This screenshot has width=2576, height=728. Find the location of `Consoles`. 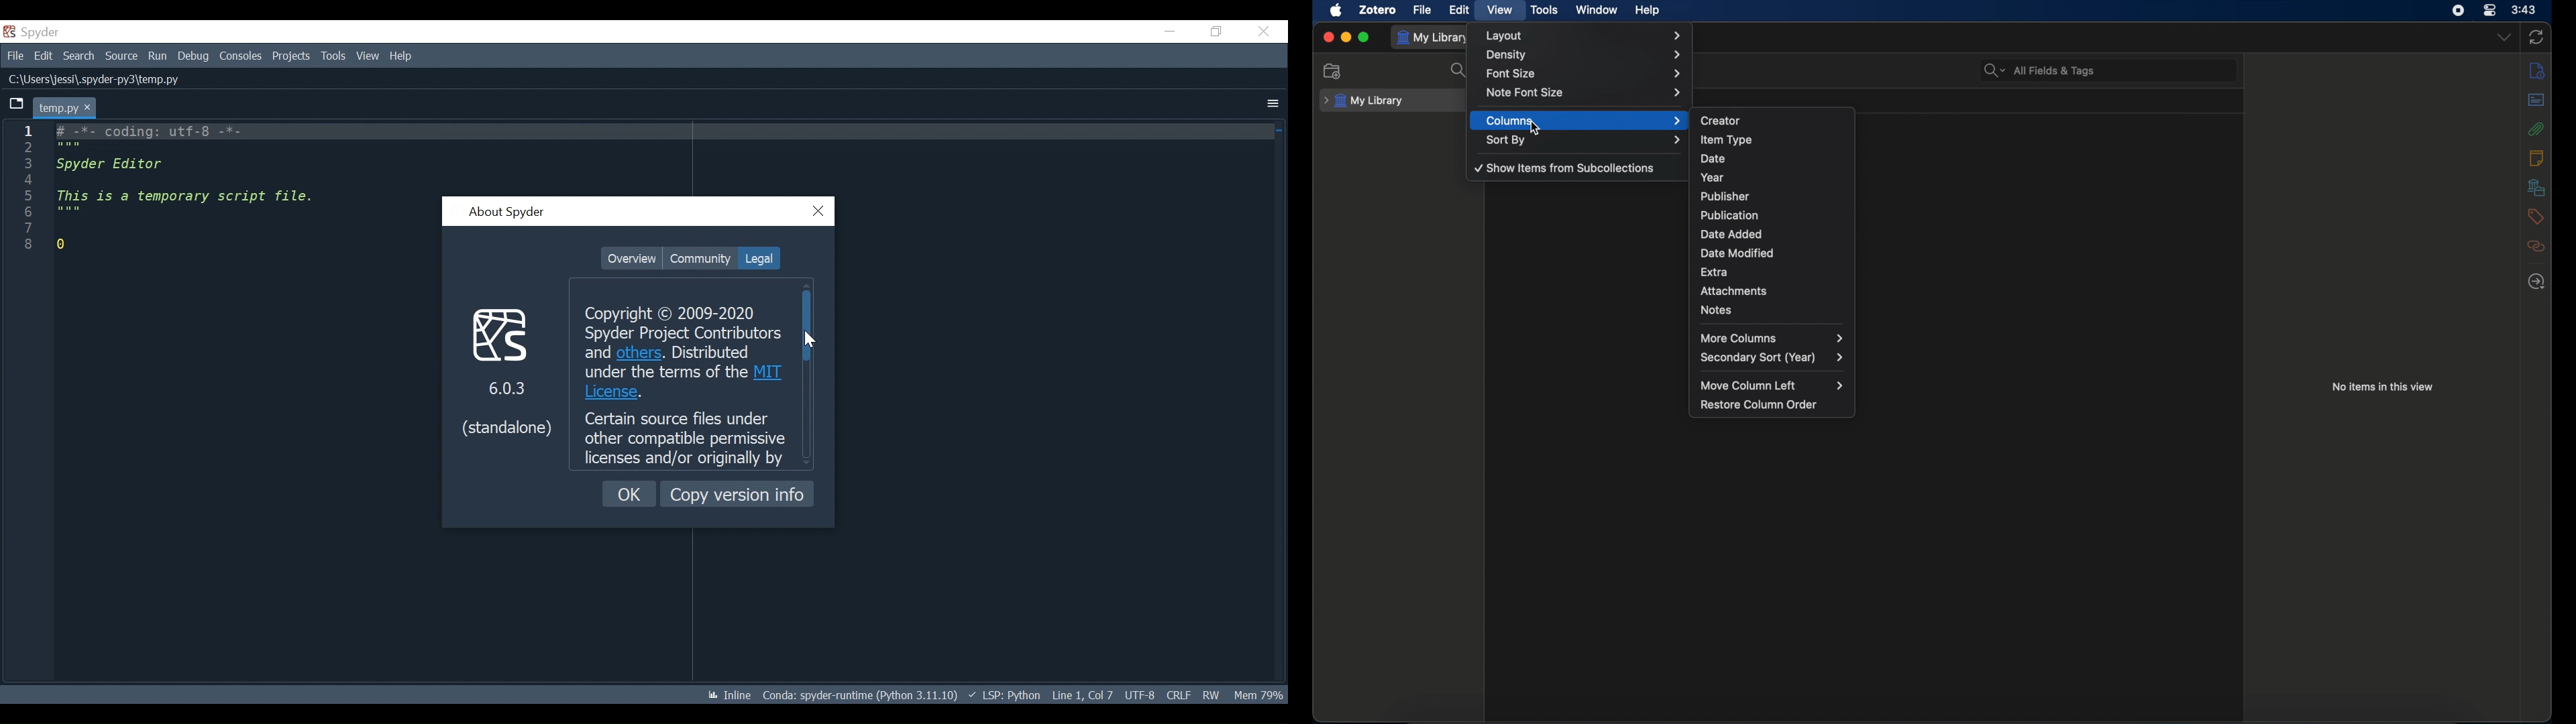

Consoles is located at coordinates (239, 56).